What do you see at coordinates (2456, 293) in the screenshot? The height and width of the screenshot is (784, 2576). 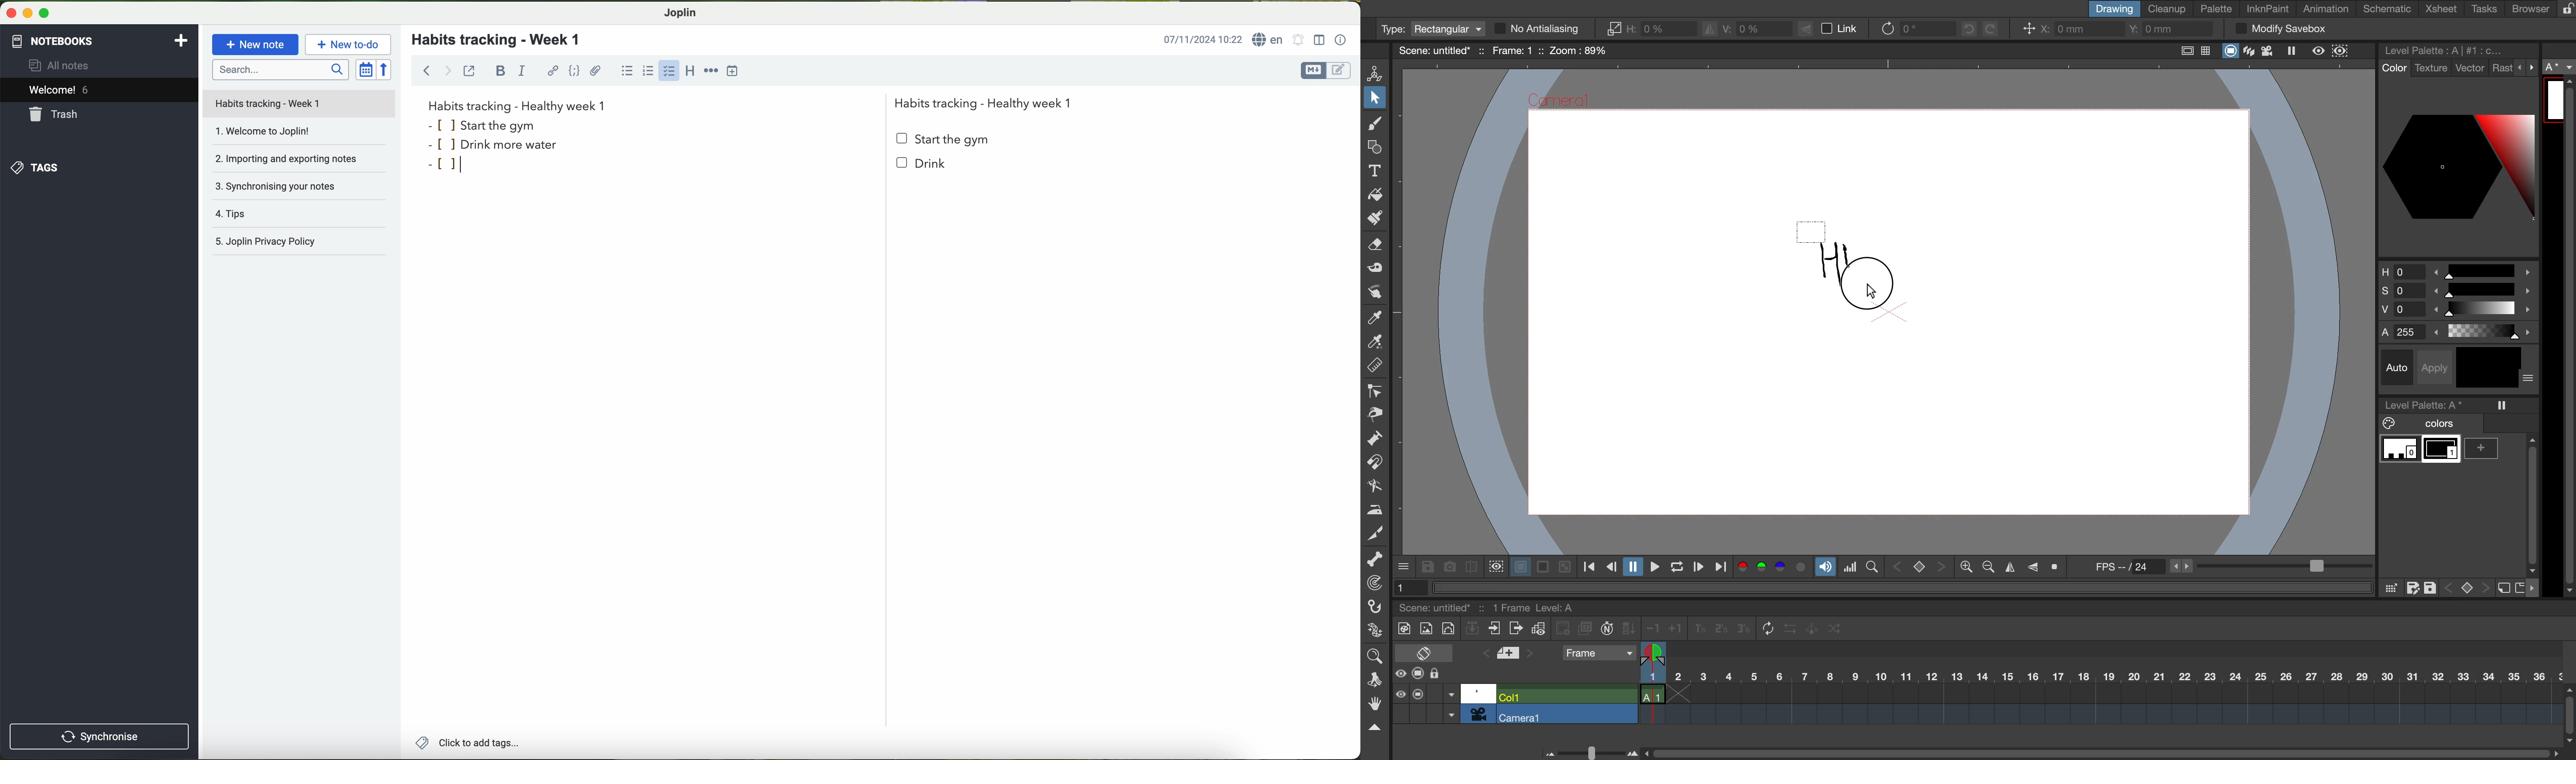 I see `saturation` at bounding box center [2456, 293].